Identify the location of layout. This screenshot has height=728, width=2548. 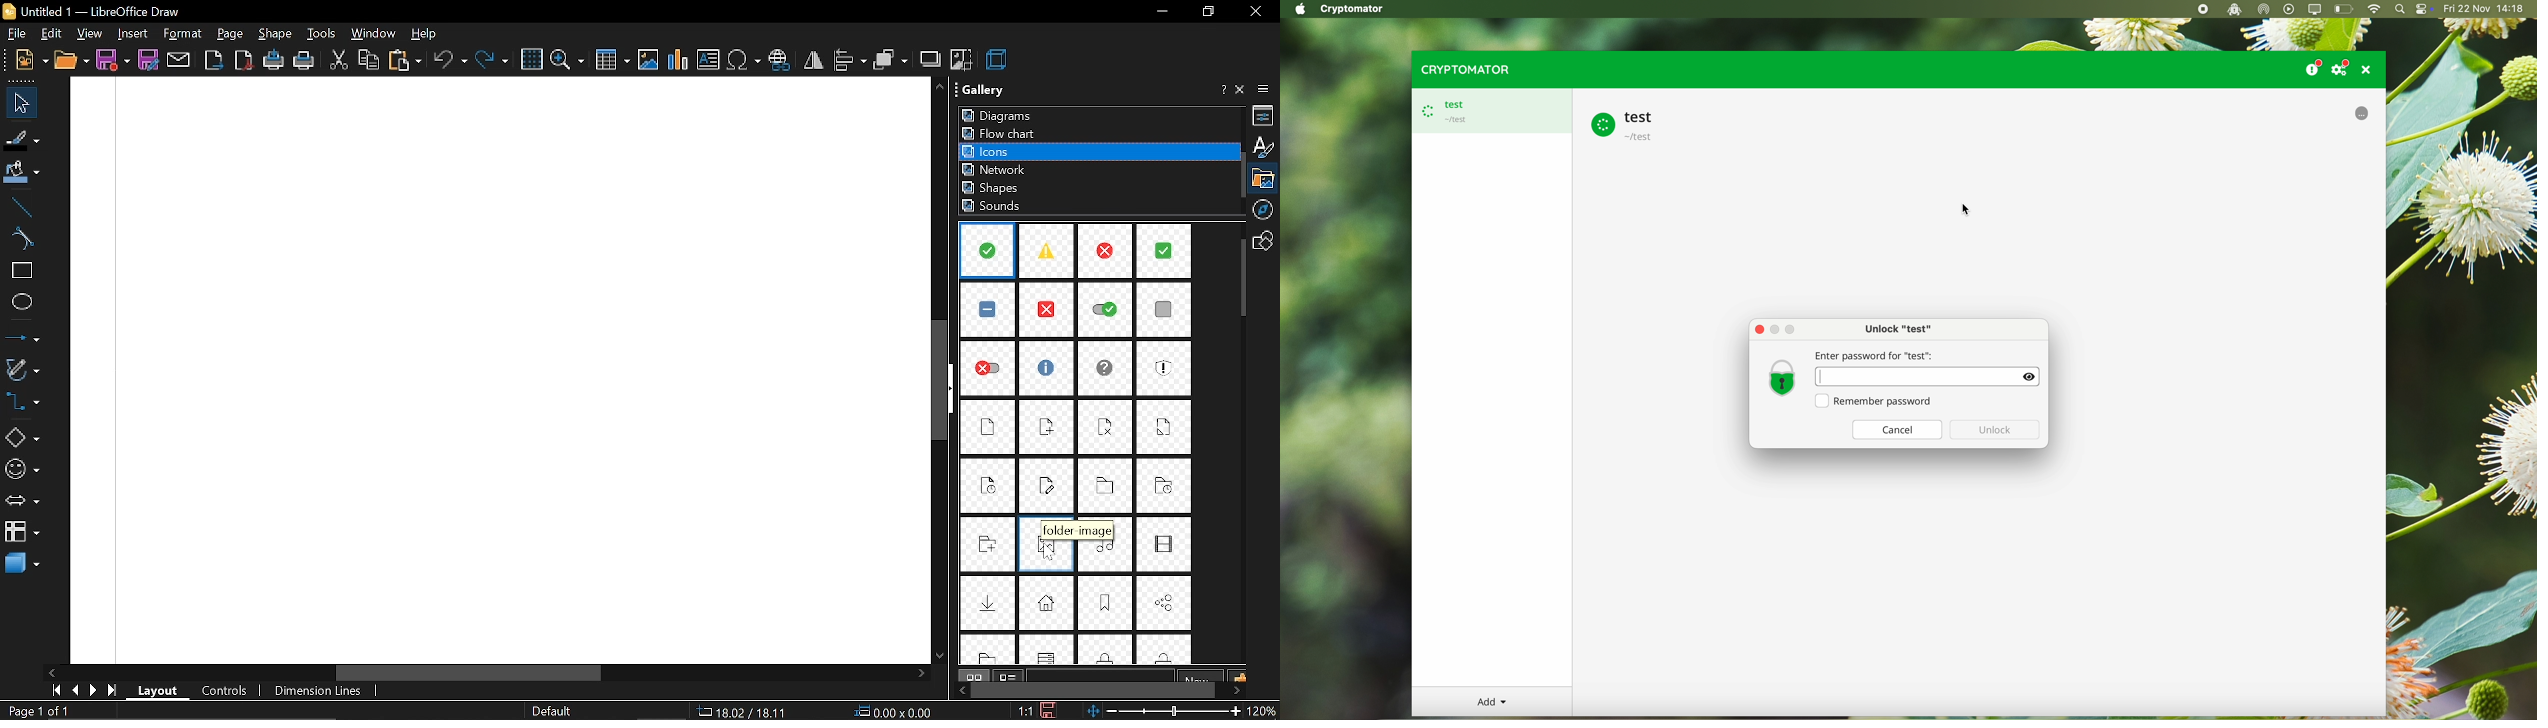
(157, 692).